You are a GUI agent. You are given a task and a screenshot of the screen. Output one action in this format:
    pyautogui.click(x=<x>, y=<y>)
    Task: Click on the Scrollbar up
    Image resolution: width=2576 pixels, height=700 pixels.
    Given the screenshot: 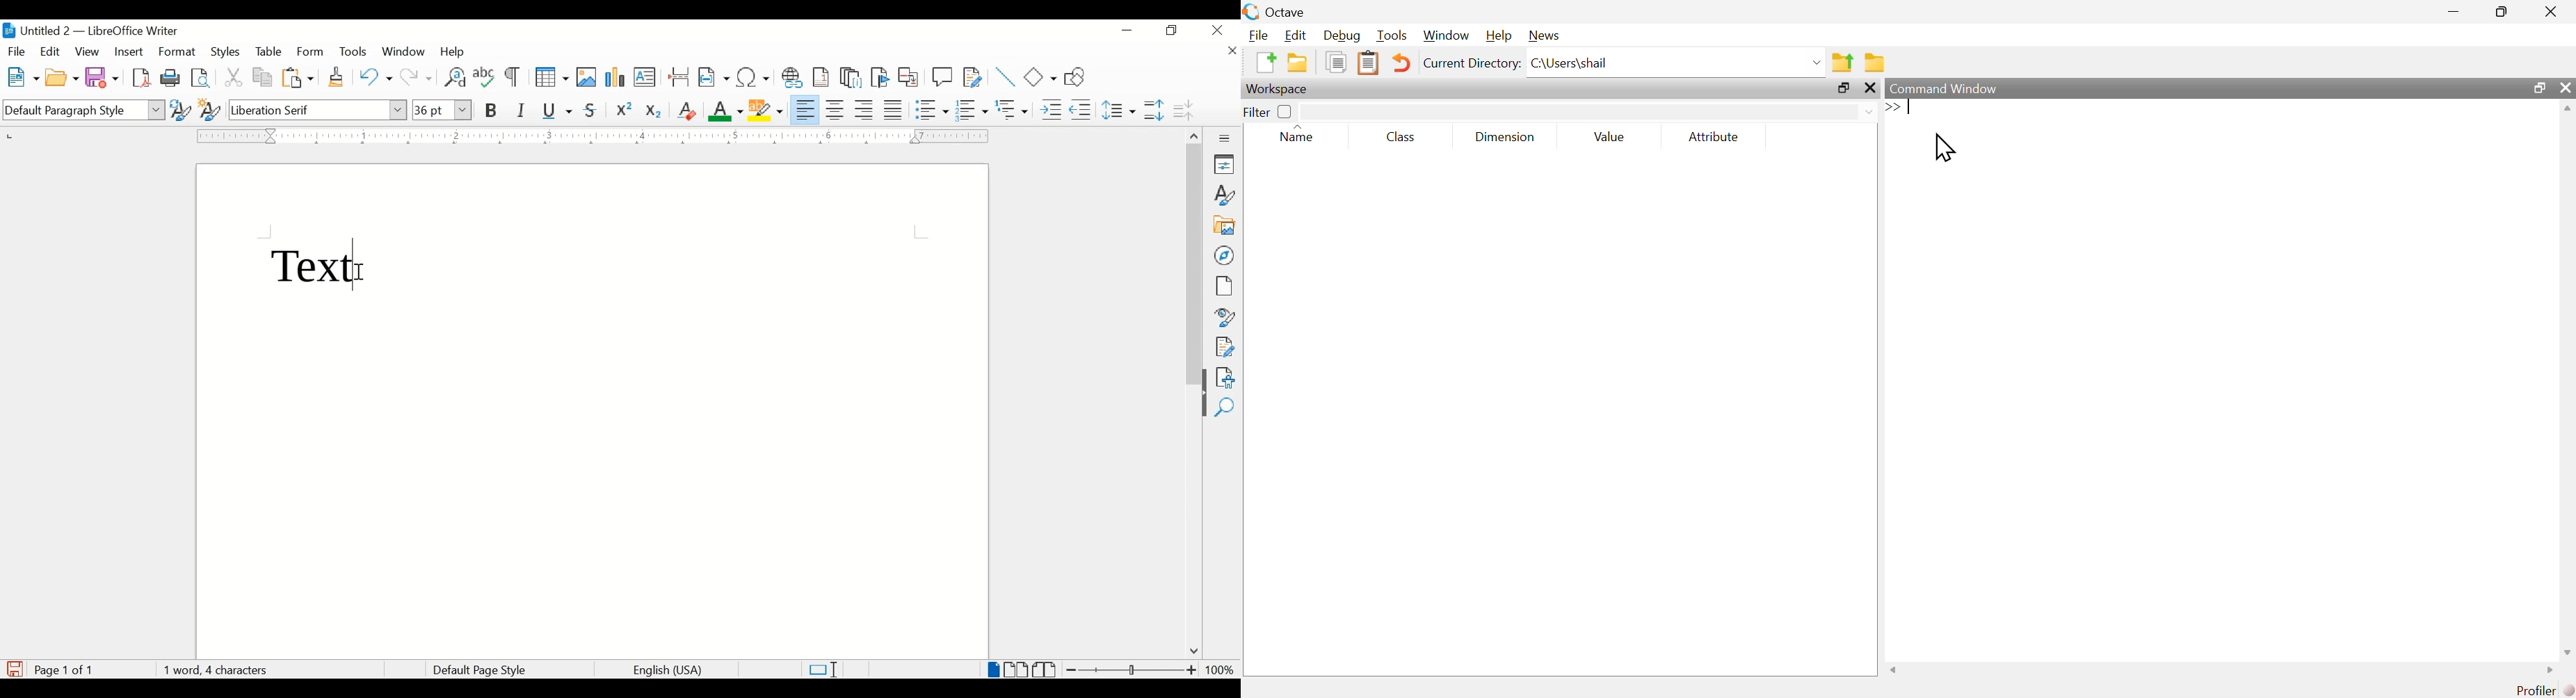 What is the action you would take?
    pyautogui.click(x=2567, y=110)
    